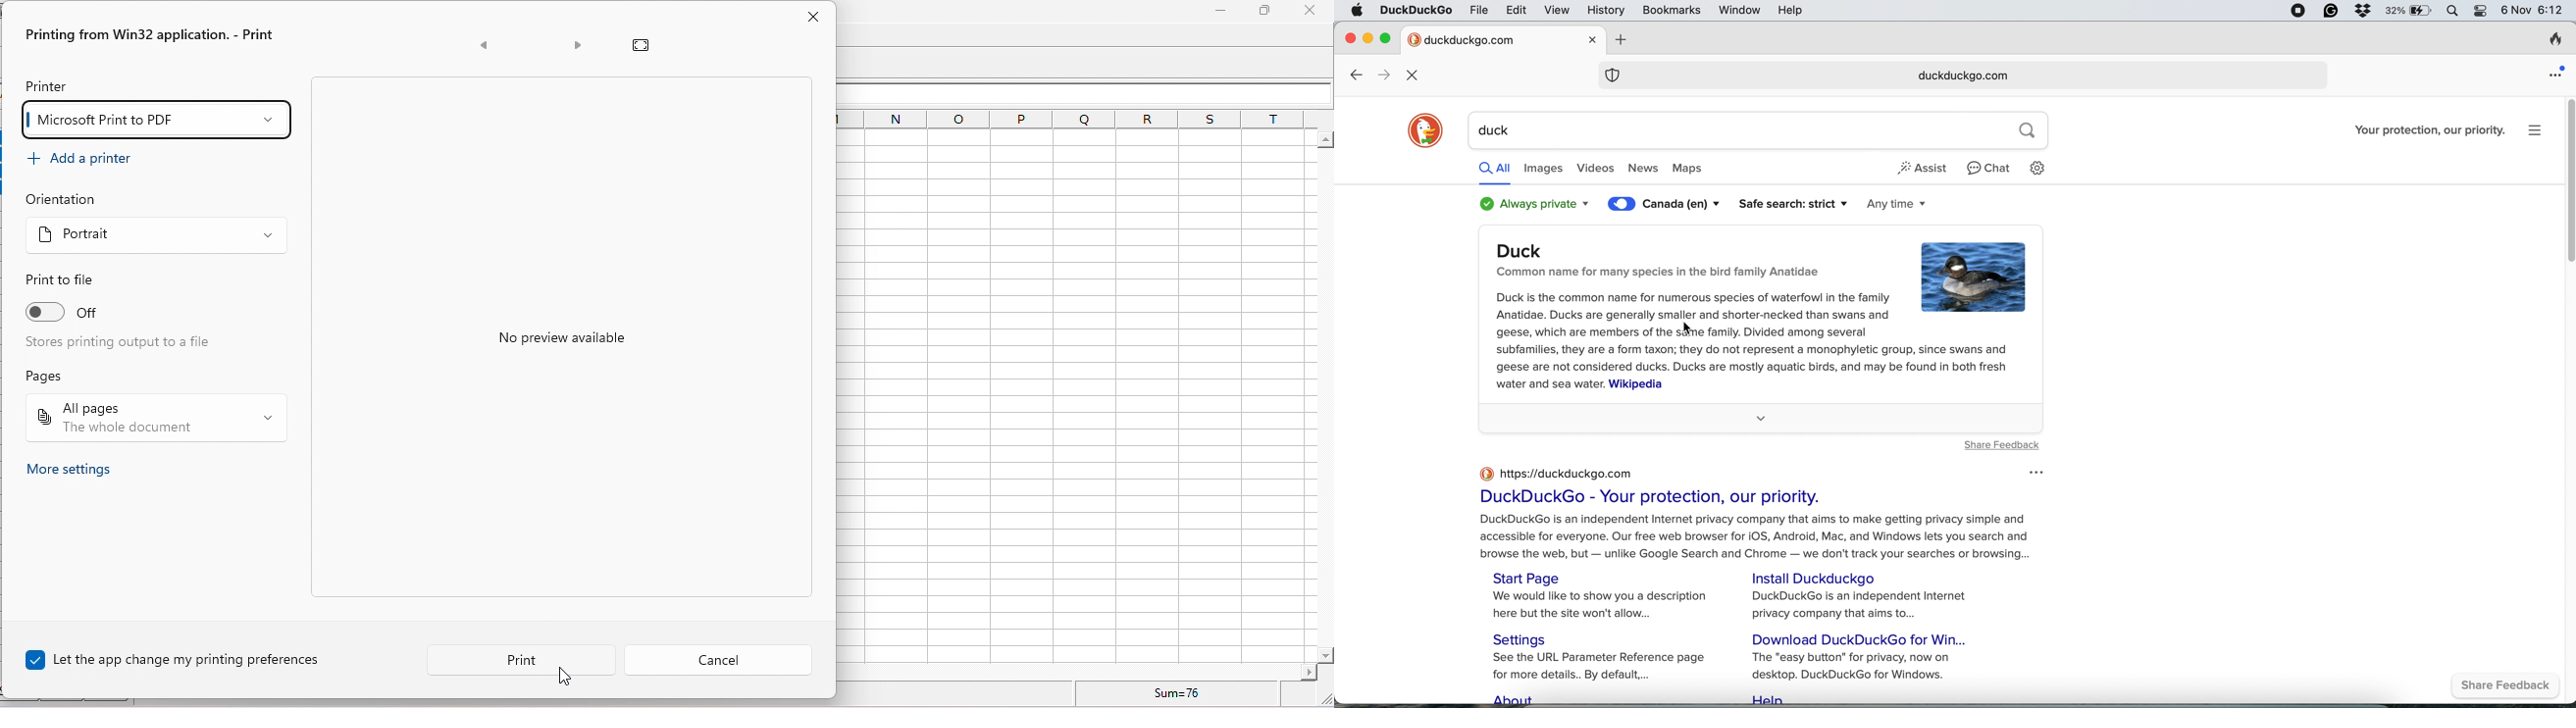  I want to click on Download DuckDuckGo for Win..., so click(1864, 638).